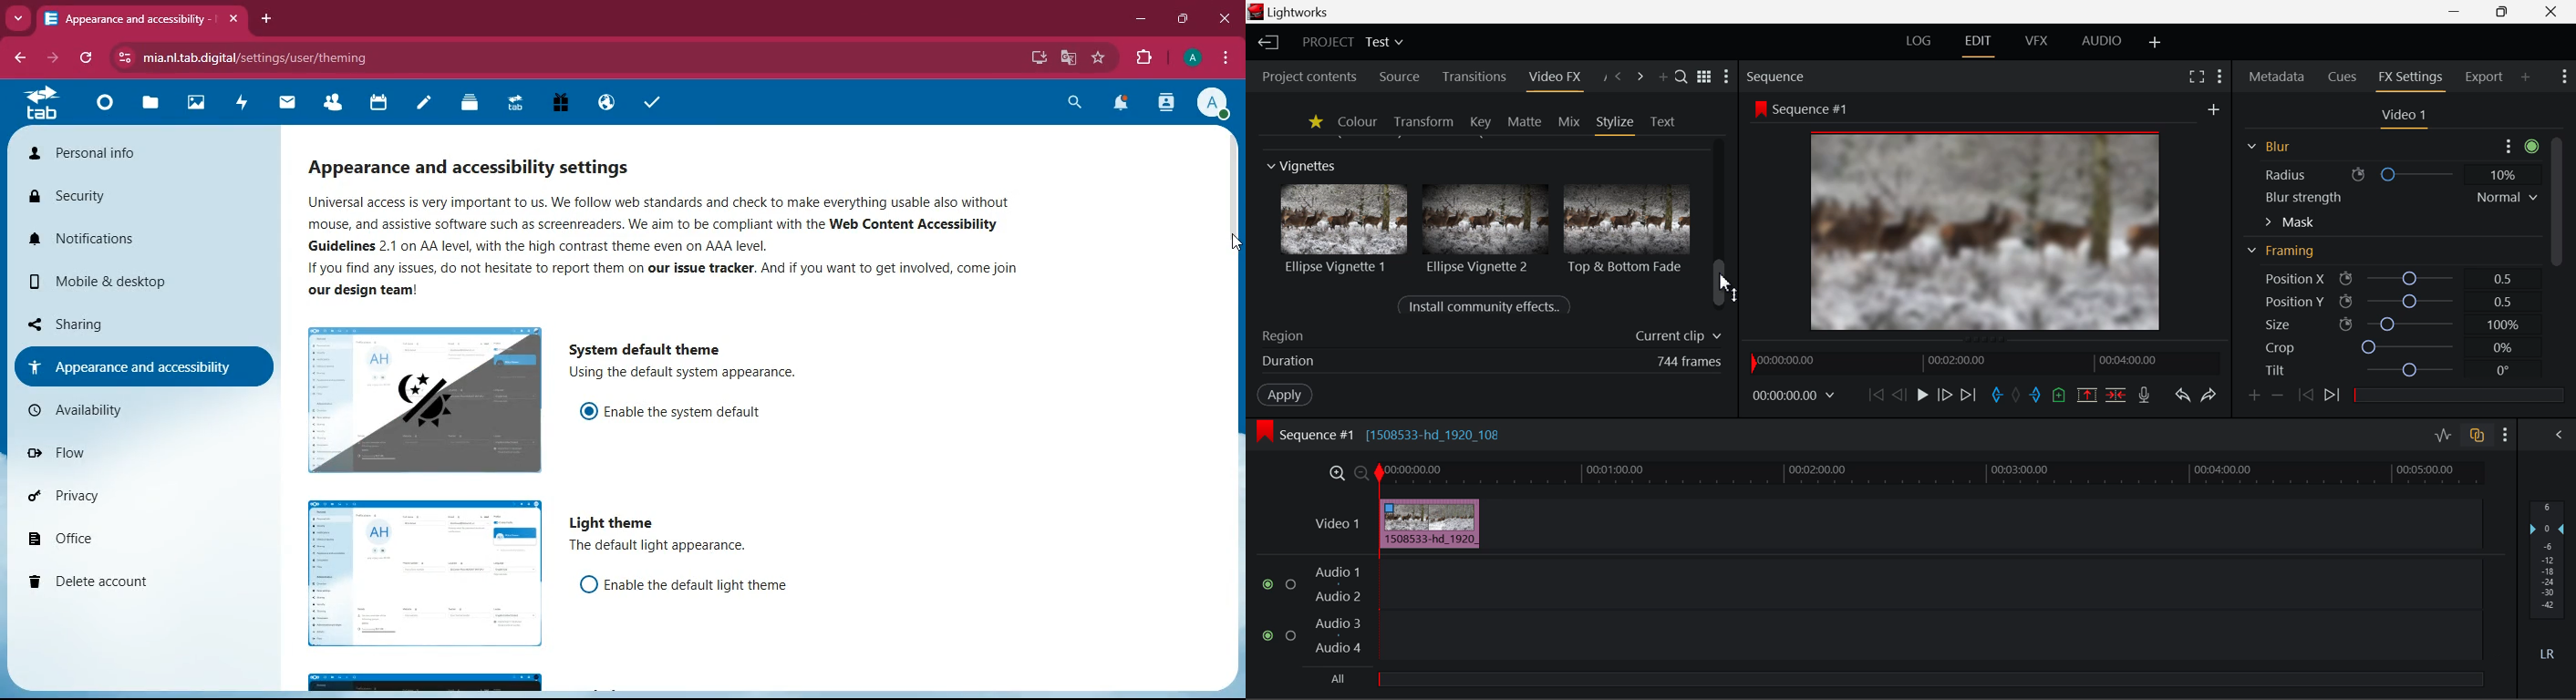  What do you see at coordinates (1143, 58) in the screenshot?
I see `extensions` at bounding box center [1143, 58].